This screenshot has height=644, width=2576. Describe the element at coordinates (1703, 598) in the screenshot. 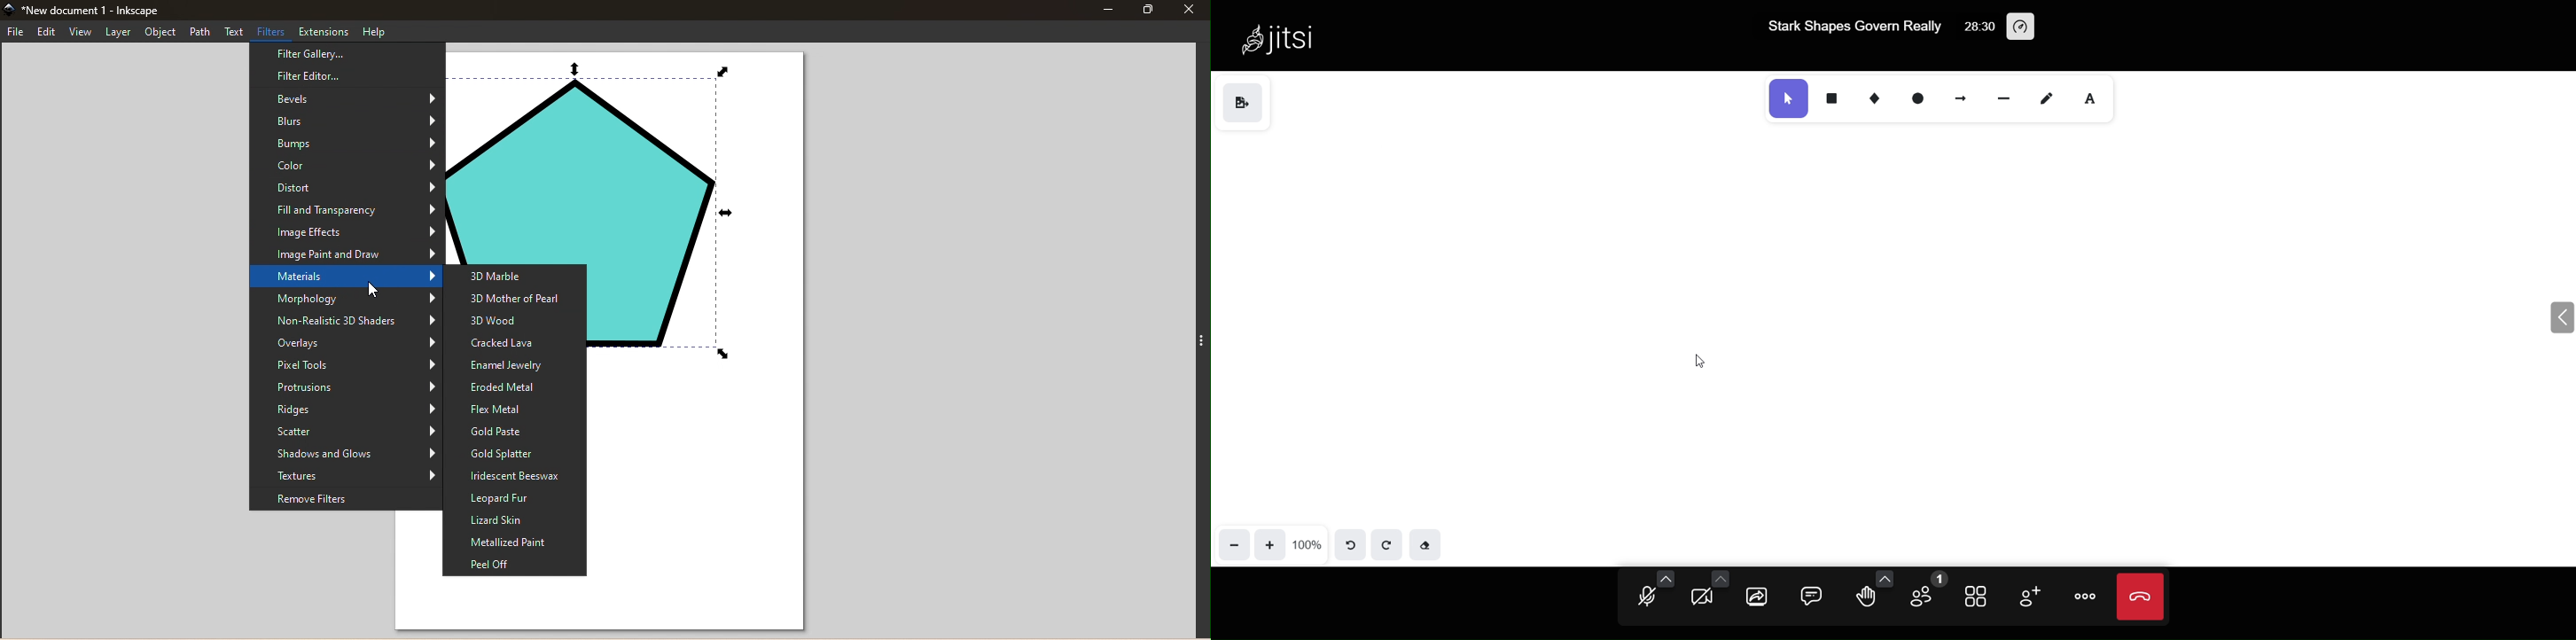

I see `camera` at that location.